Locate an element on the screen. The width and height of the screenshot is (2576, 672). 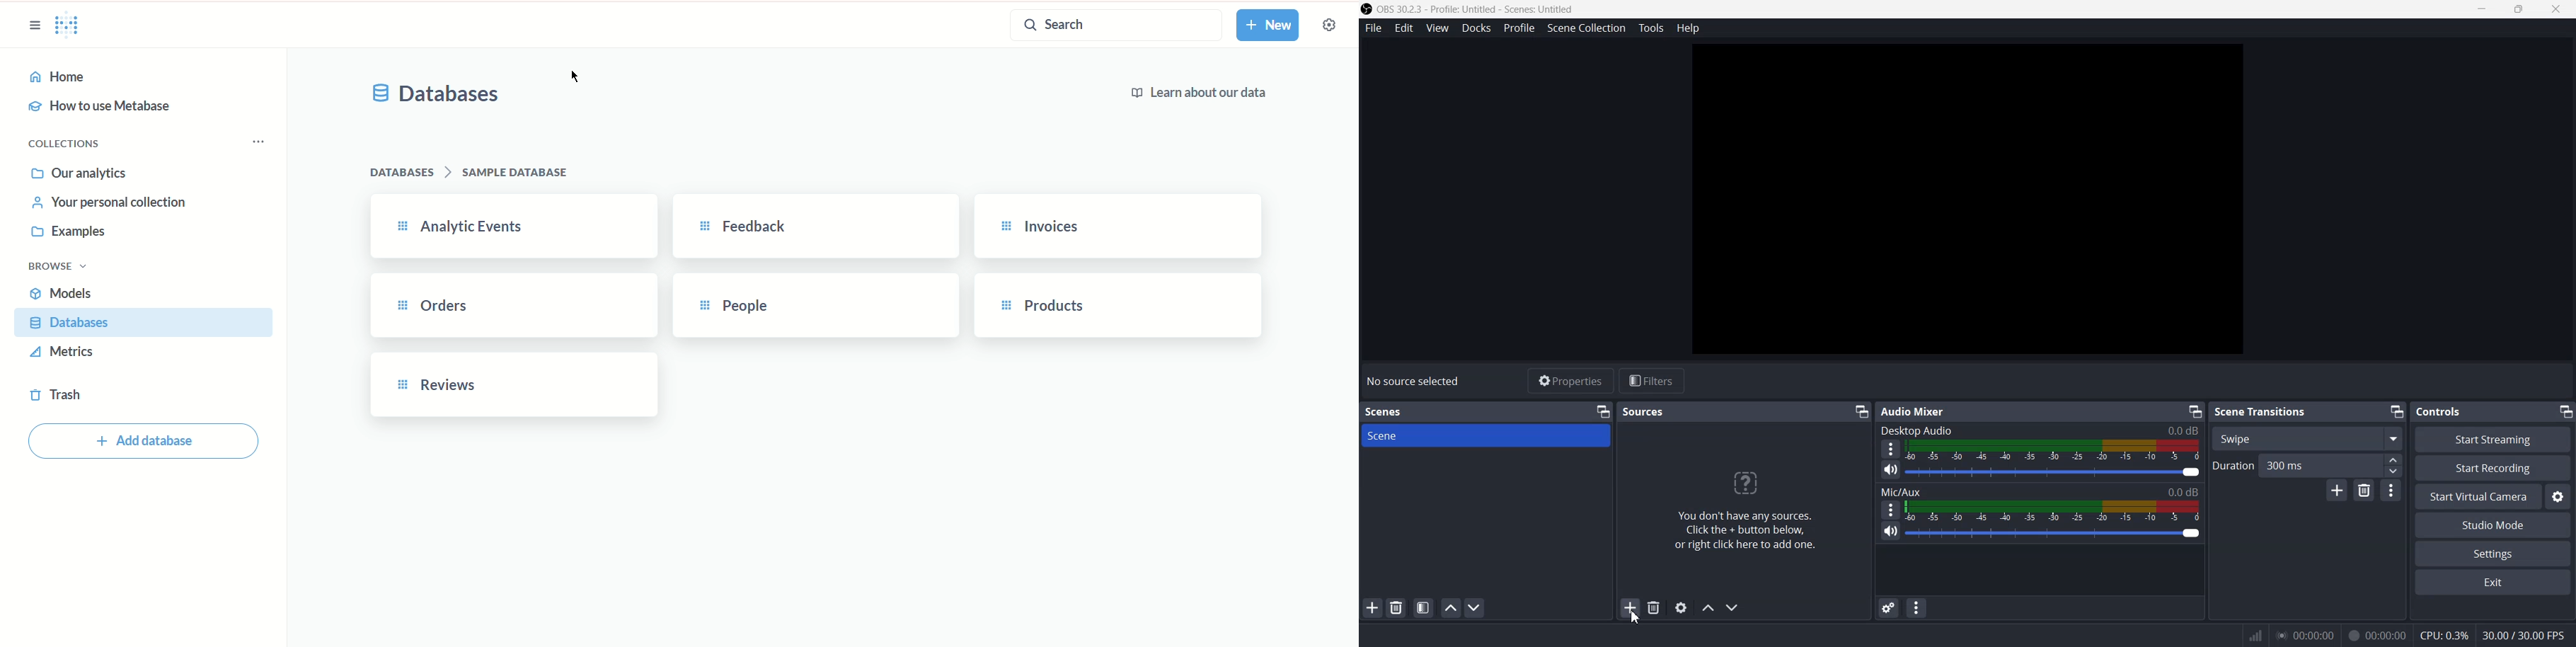
More is located at coordinates (1891, 448).